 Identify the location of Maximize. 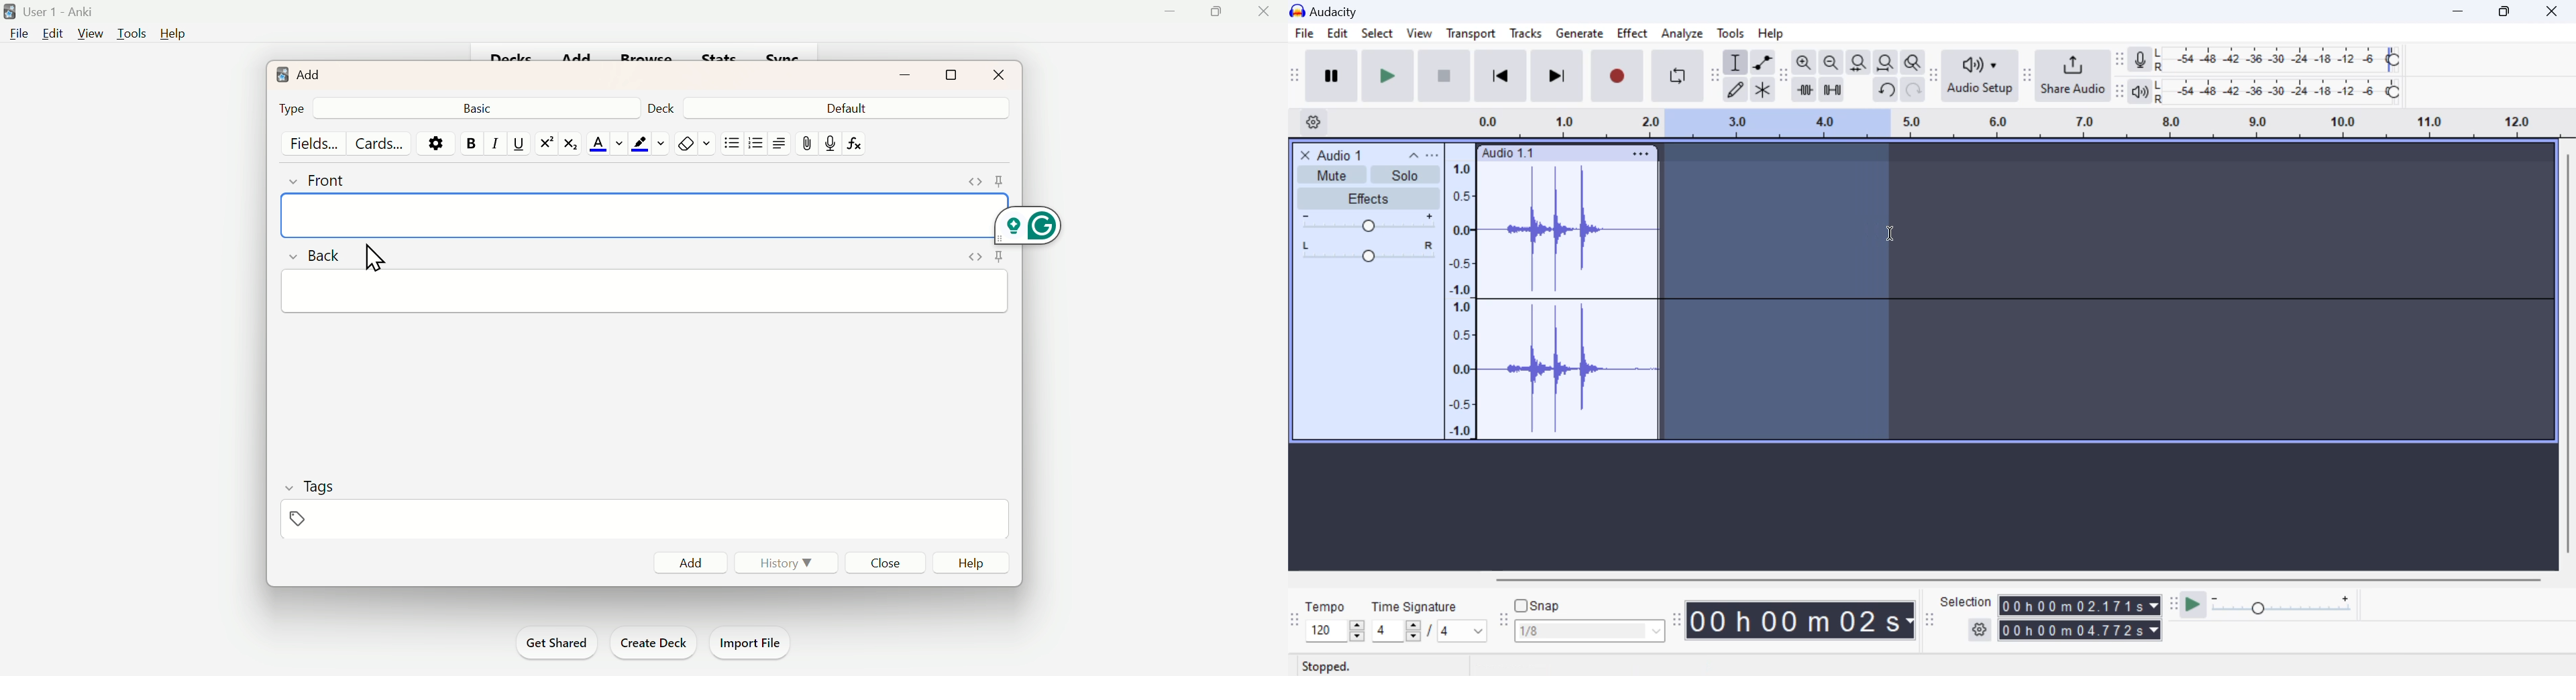
(1220, 13).